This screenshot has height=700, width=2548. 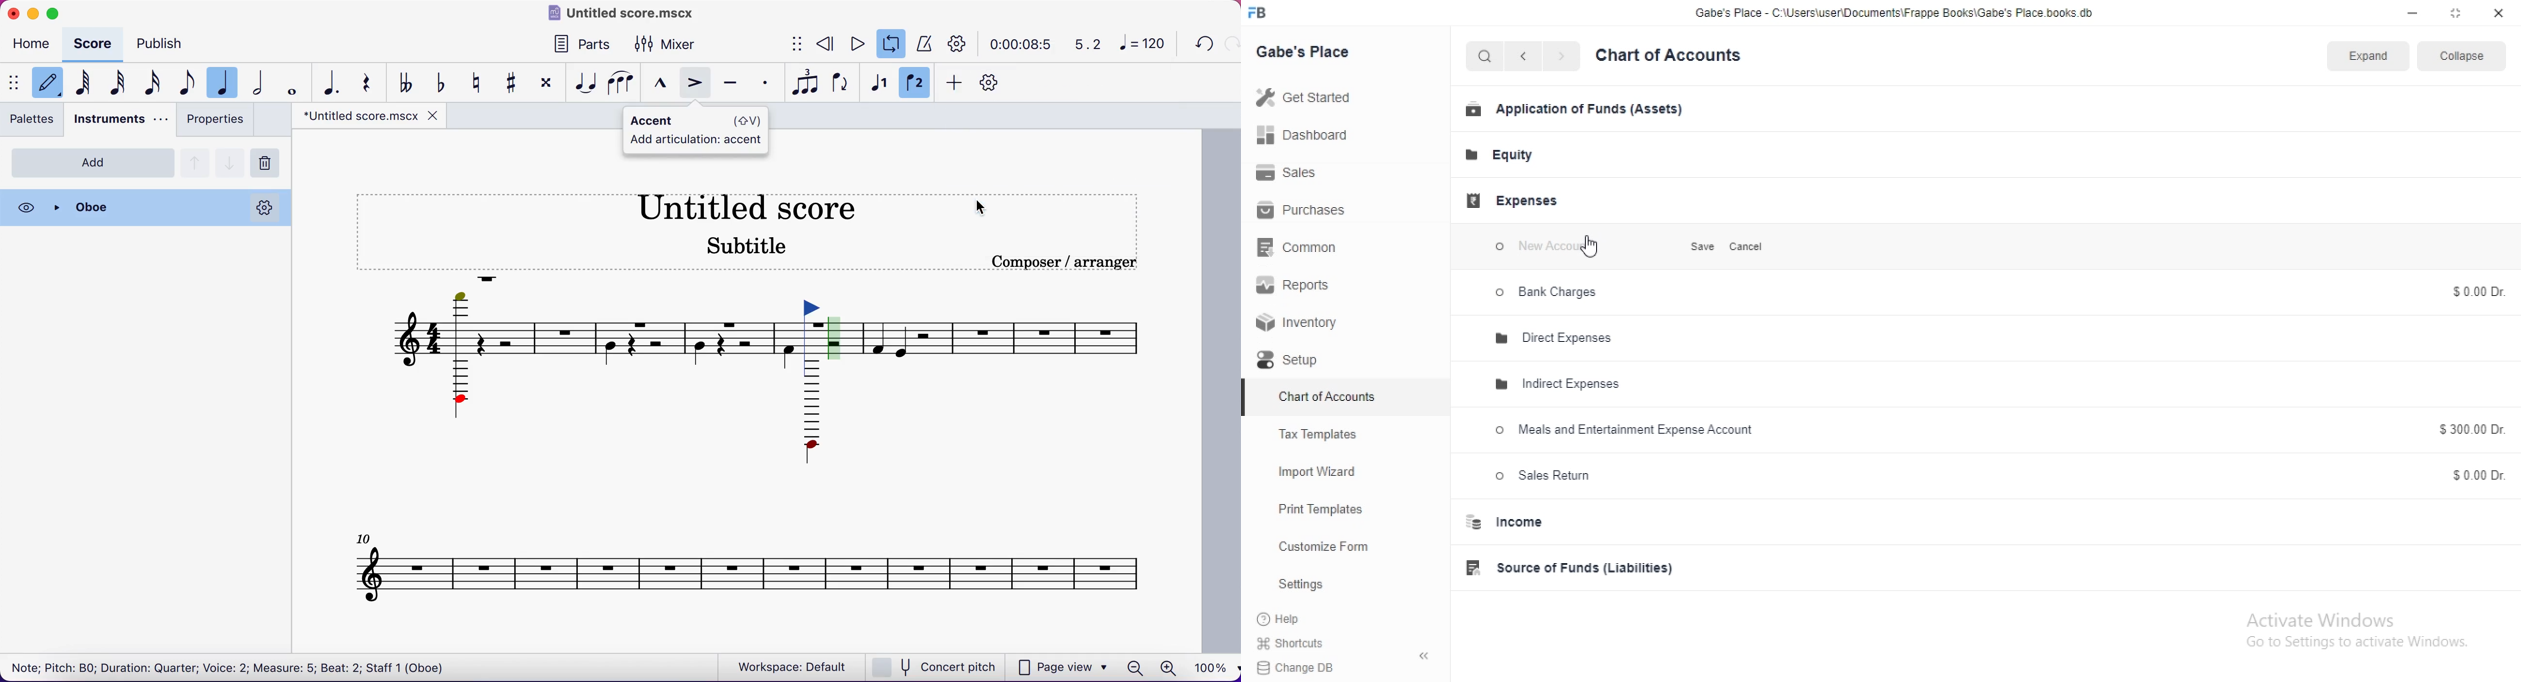 I want to click on Common, so click(x=1303, y=250).